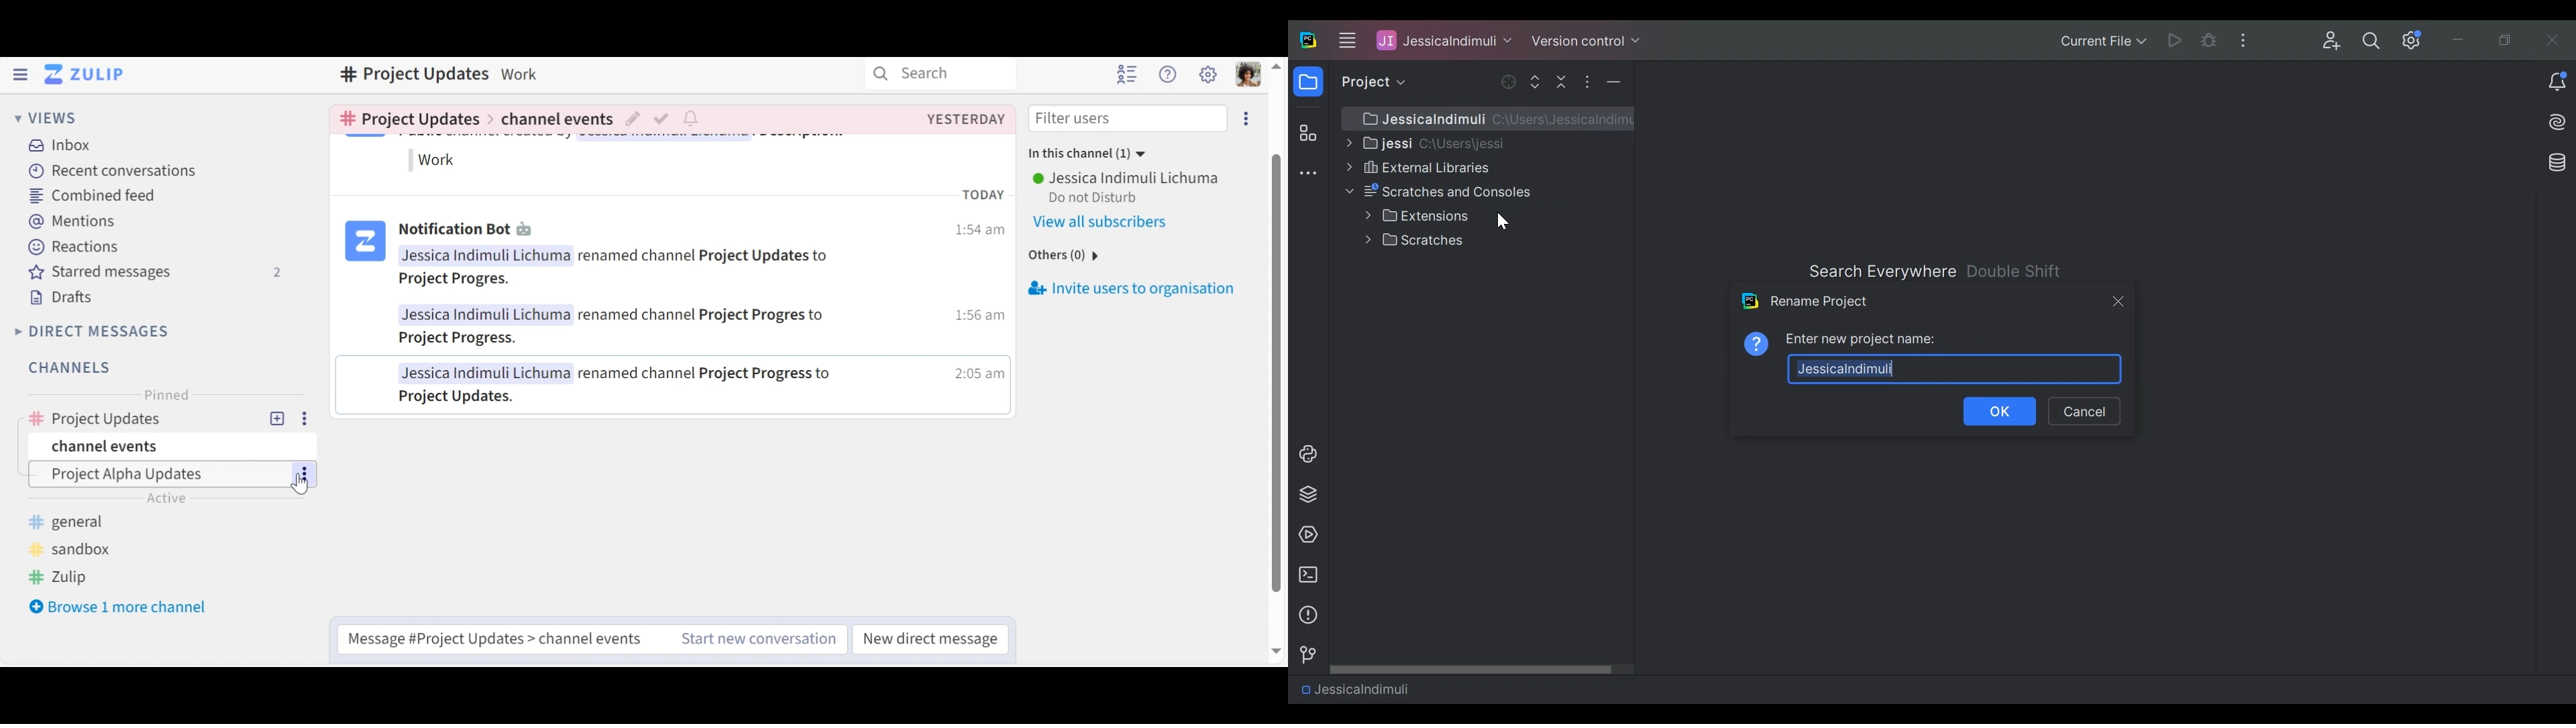 Image resolution: width=2576 pixels, height=728 pixels. Describe the element at coordinates (1169, 74) in the screenshot. I see `Help Menu` at that location.